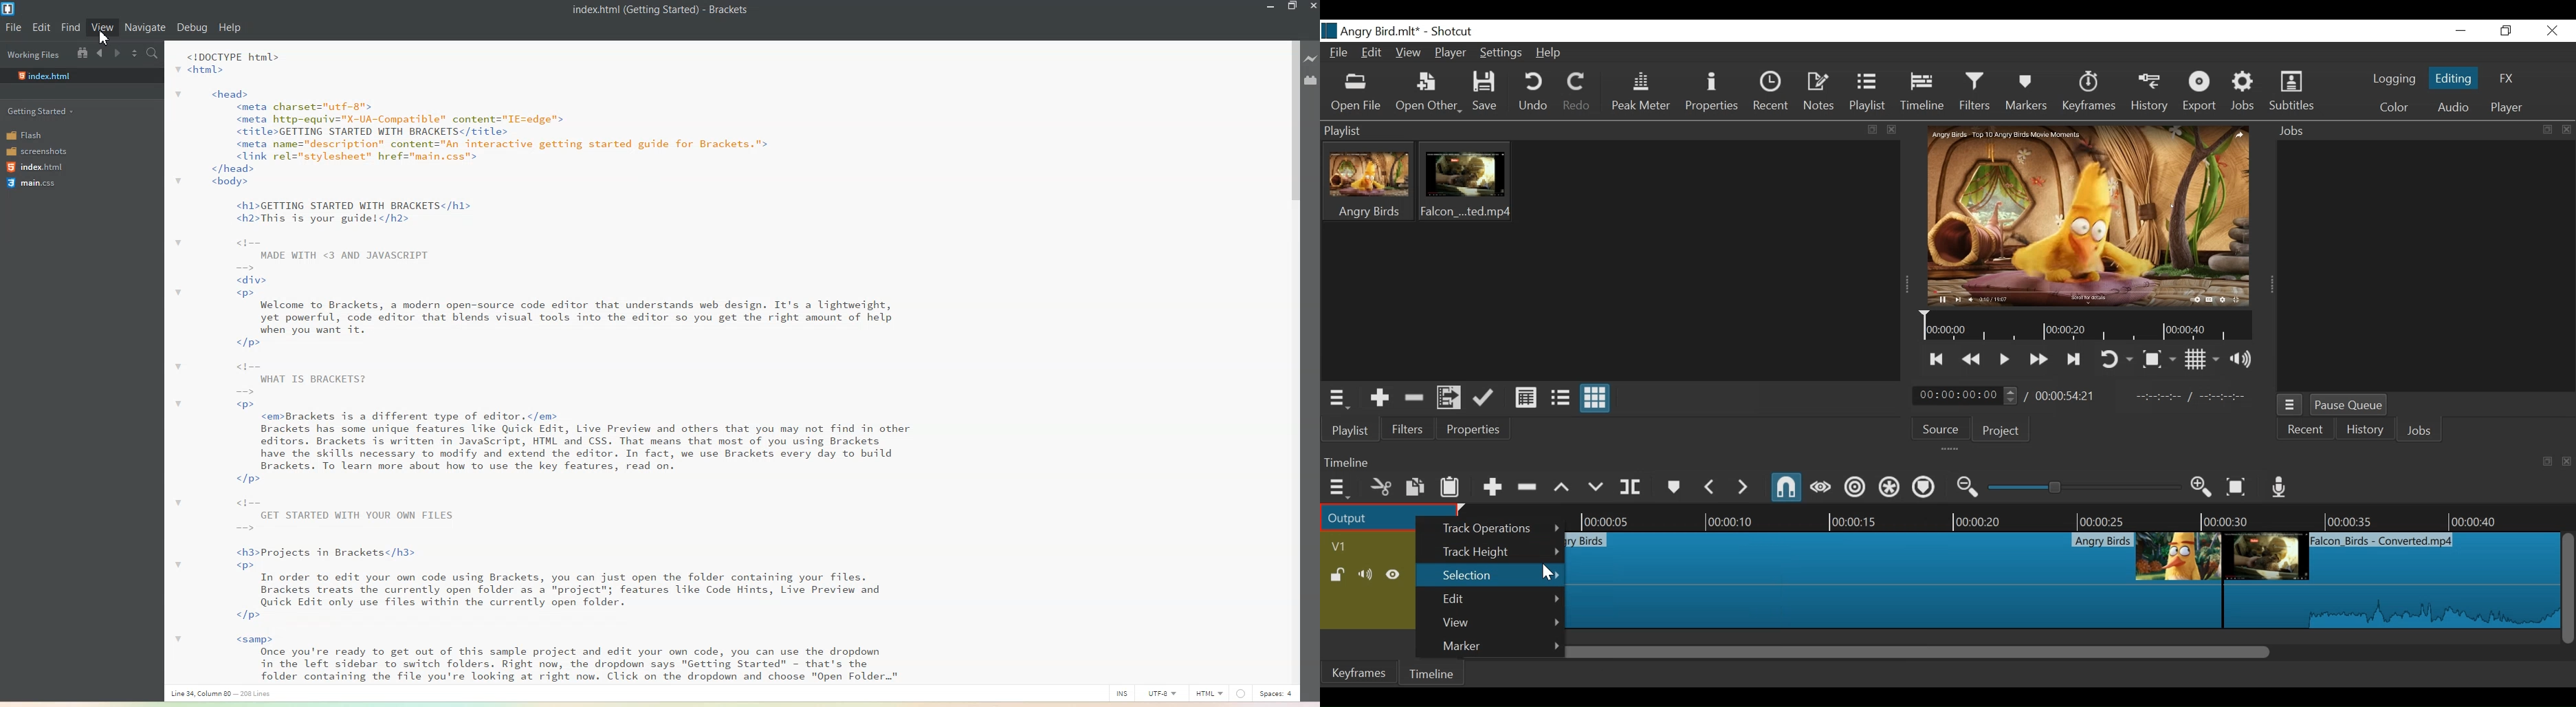 The height and width of the screenshot is (728, 2576). Describe the element at coordinates (1269, 7) in the screenshot. I see `Minimize` at that location.